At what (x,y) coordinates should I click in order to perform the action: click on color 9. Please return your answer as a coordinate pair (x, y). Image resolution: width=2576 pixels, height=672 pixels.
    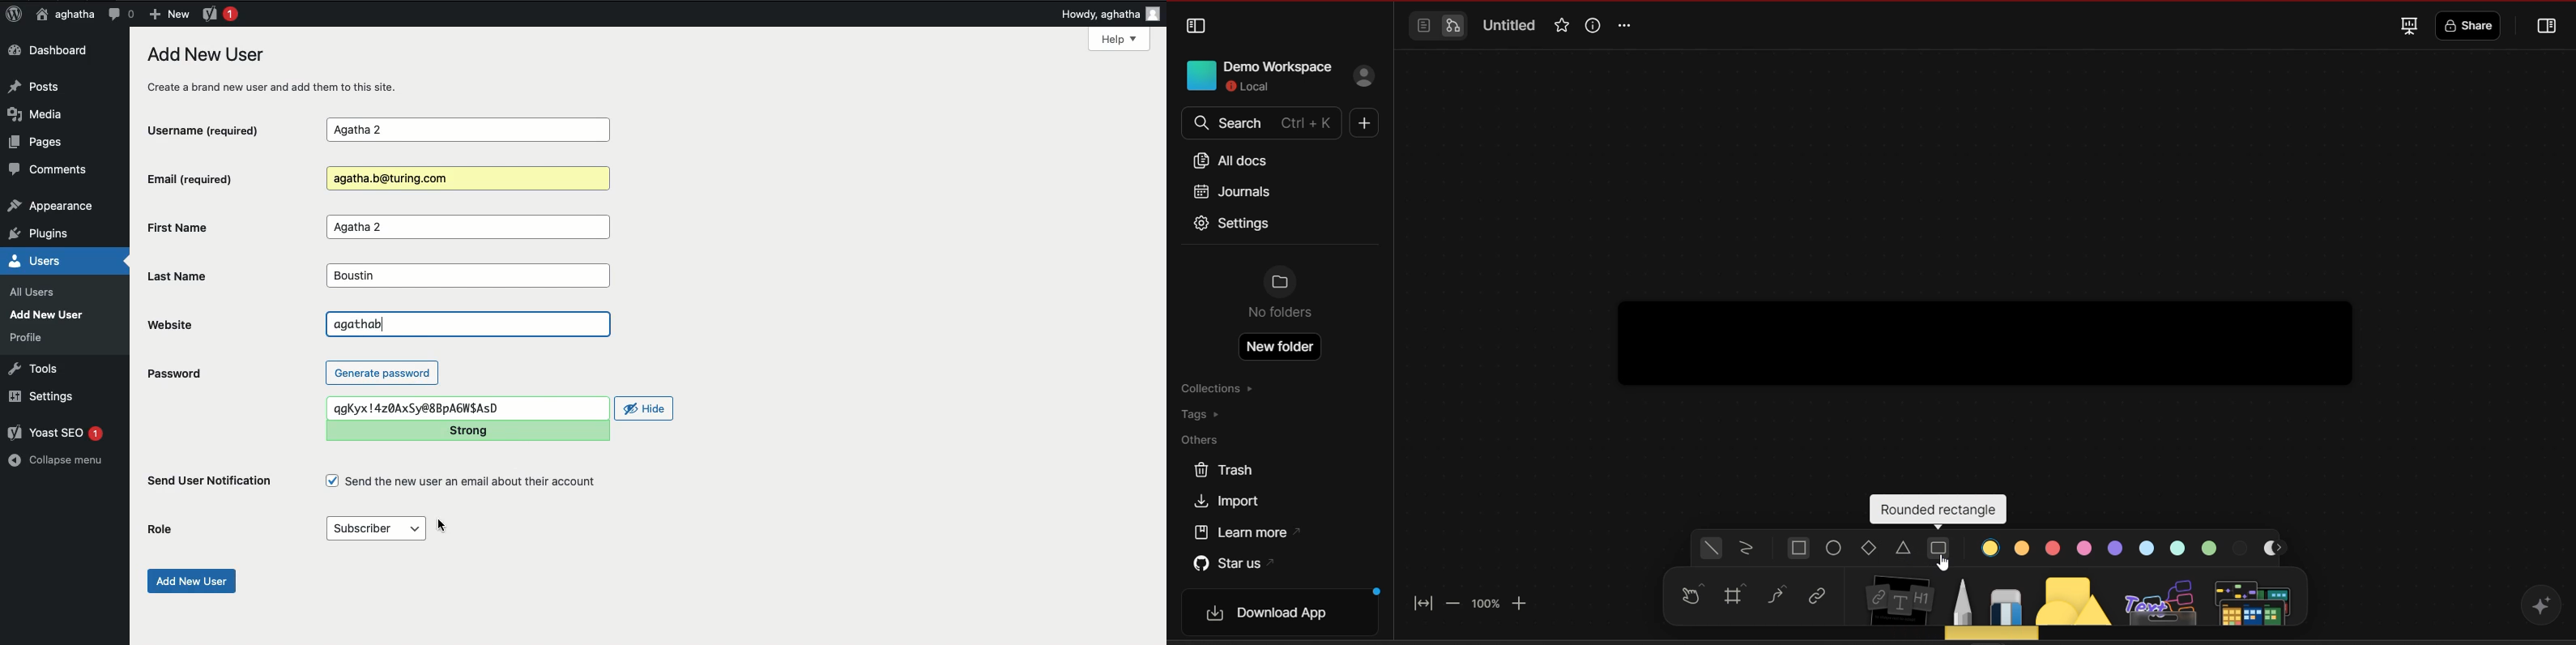
    Looking at the image, I should click on (2242, 547).